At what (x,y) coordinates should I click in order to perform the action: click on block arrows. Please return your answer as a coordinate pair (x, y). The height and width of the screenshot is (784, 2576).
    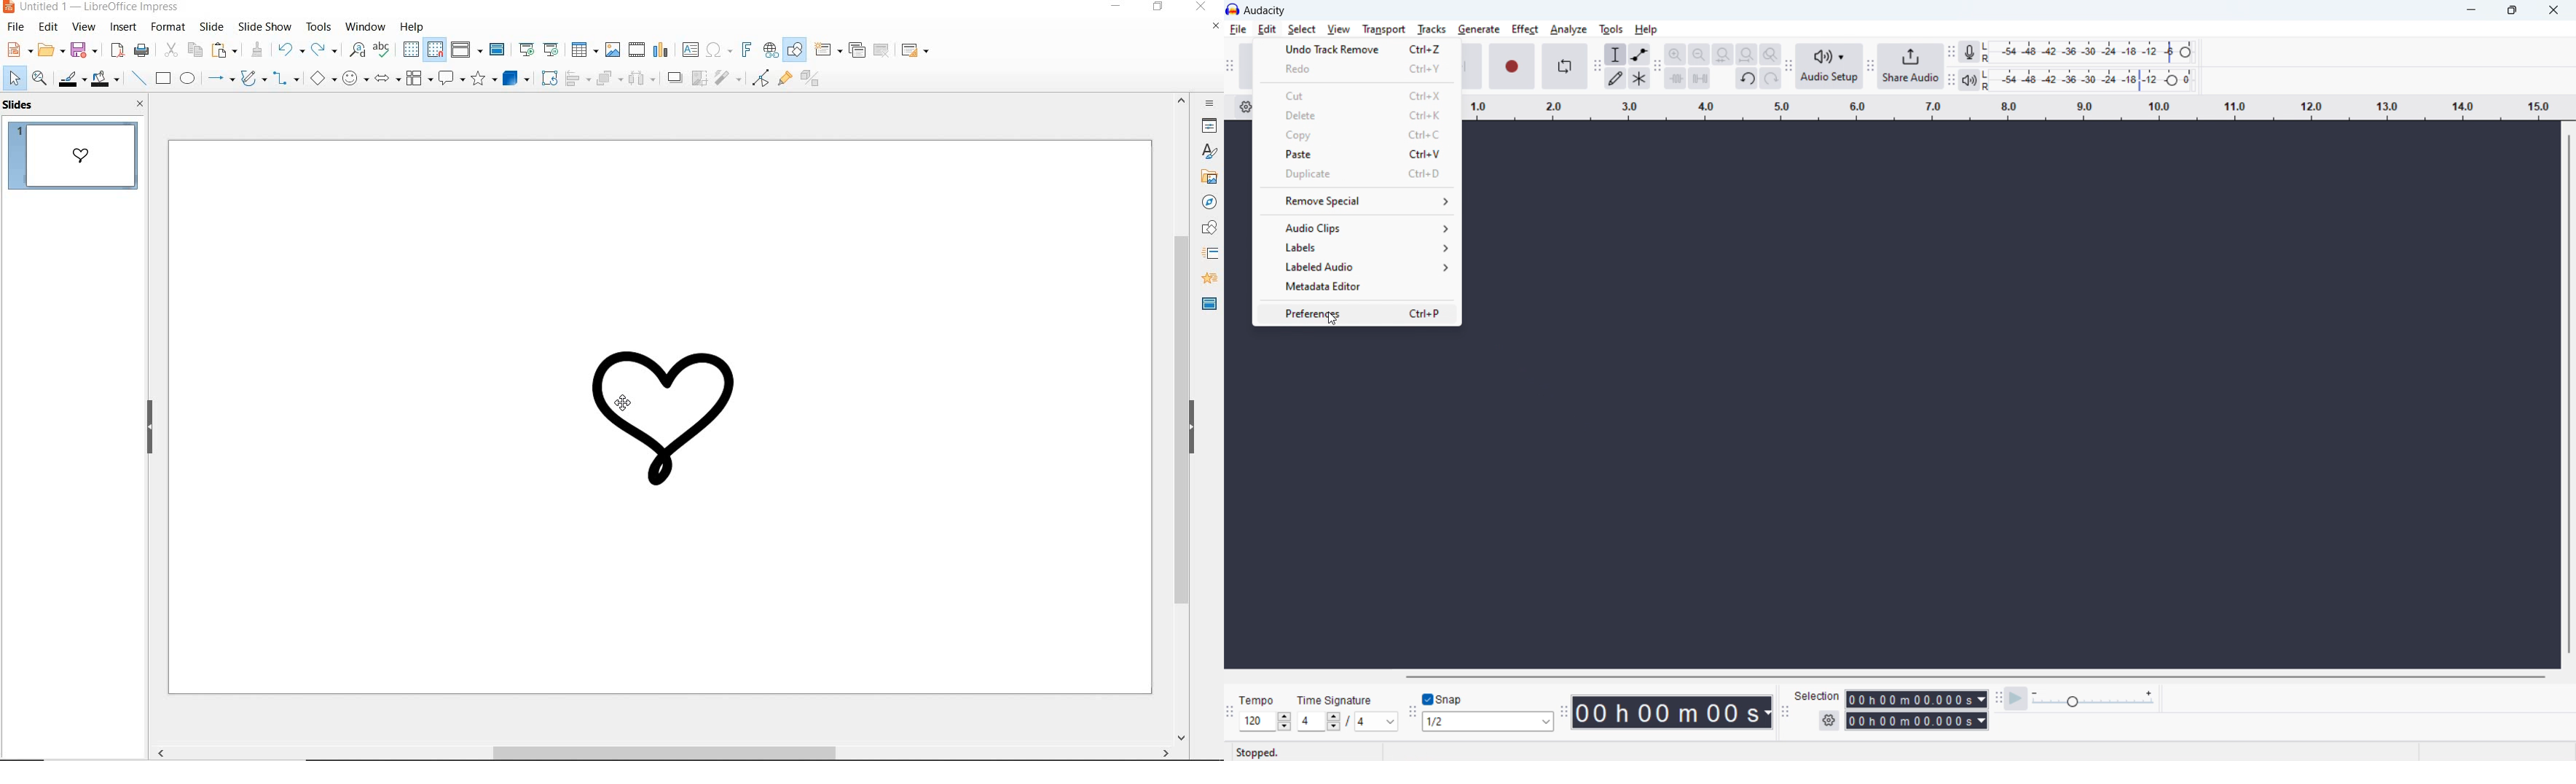
    Looking at the image, I should click on (386, 78).